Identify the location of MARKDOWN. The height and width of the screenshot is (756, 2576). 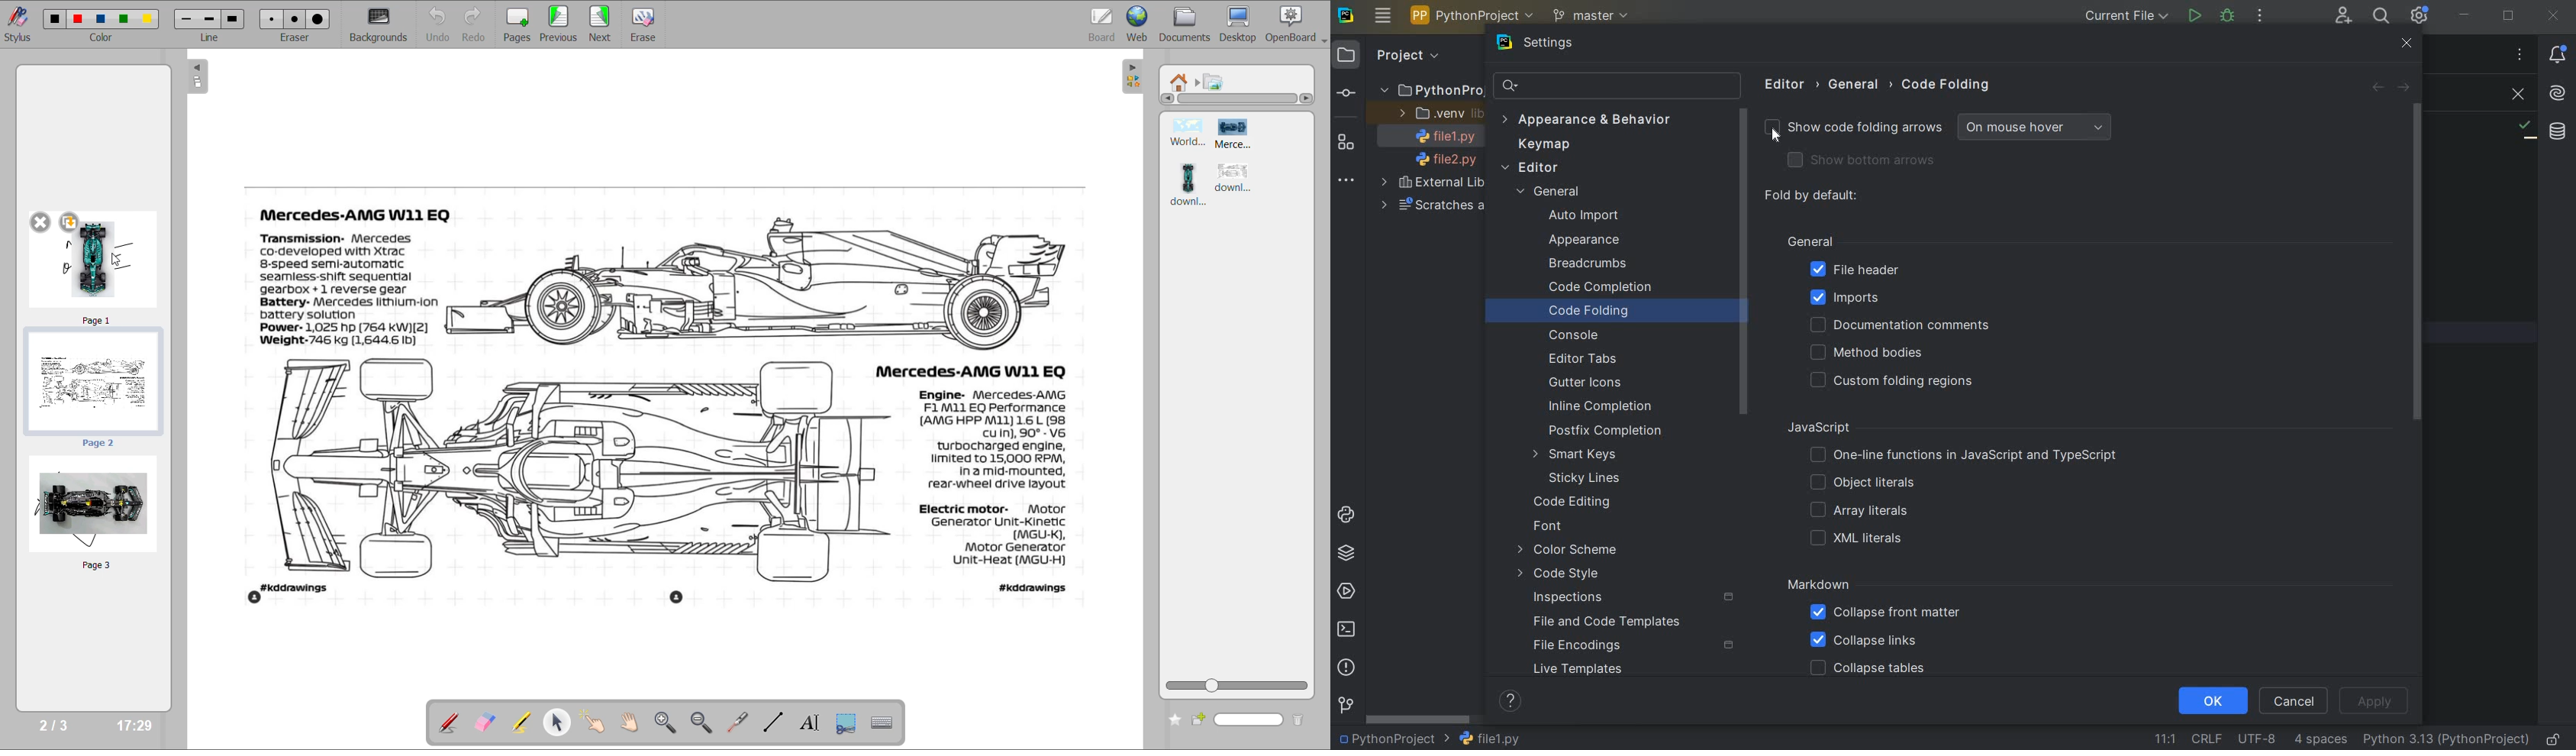
(1819, 585).